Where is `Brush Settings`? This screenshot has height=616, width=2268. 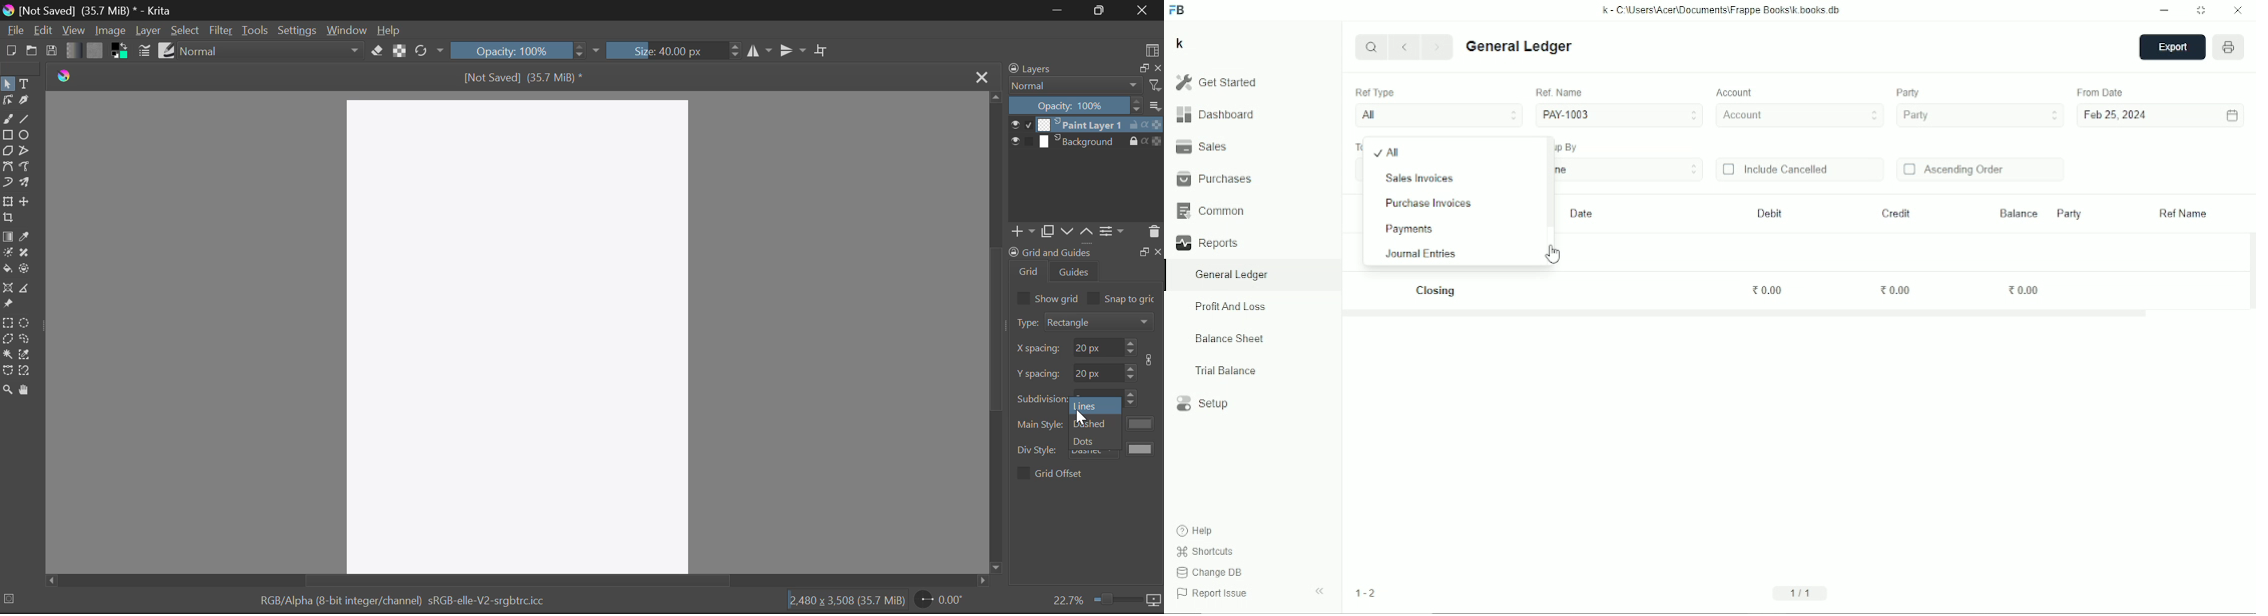 Brush Settings is located at coordinates (143, 52).